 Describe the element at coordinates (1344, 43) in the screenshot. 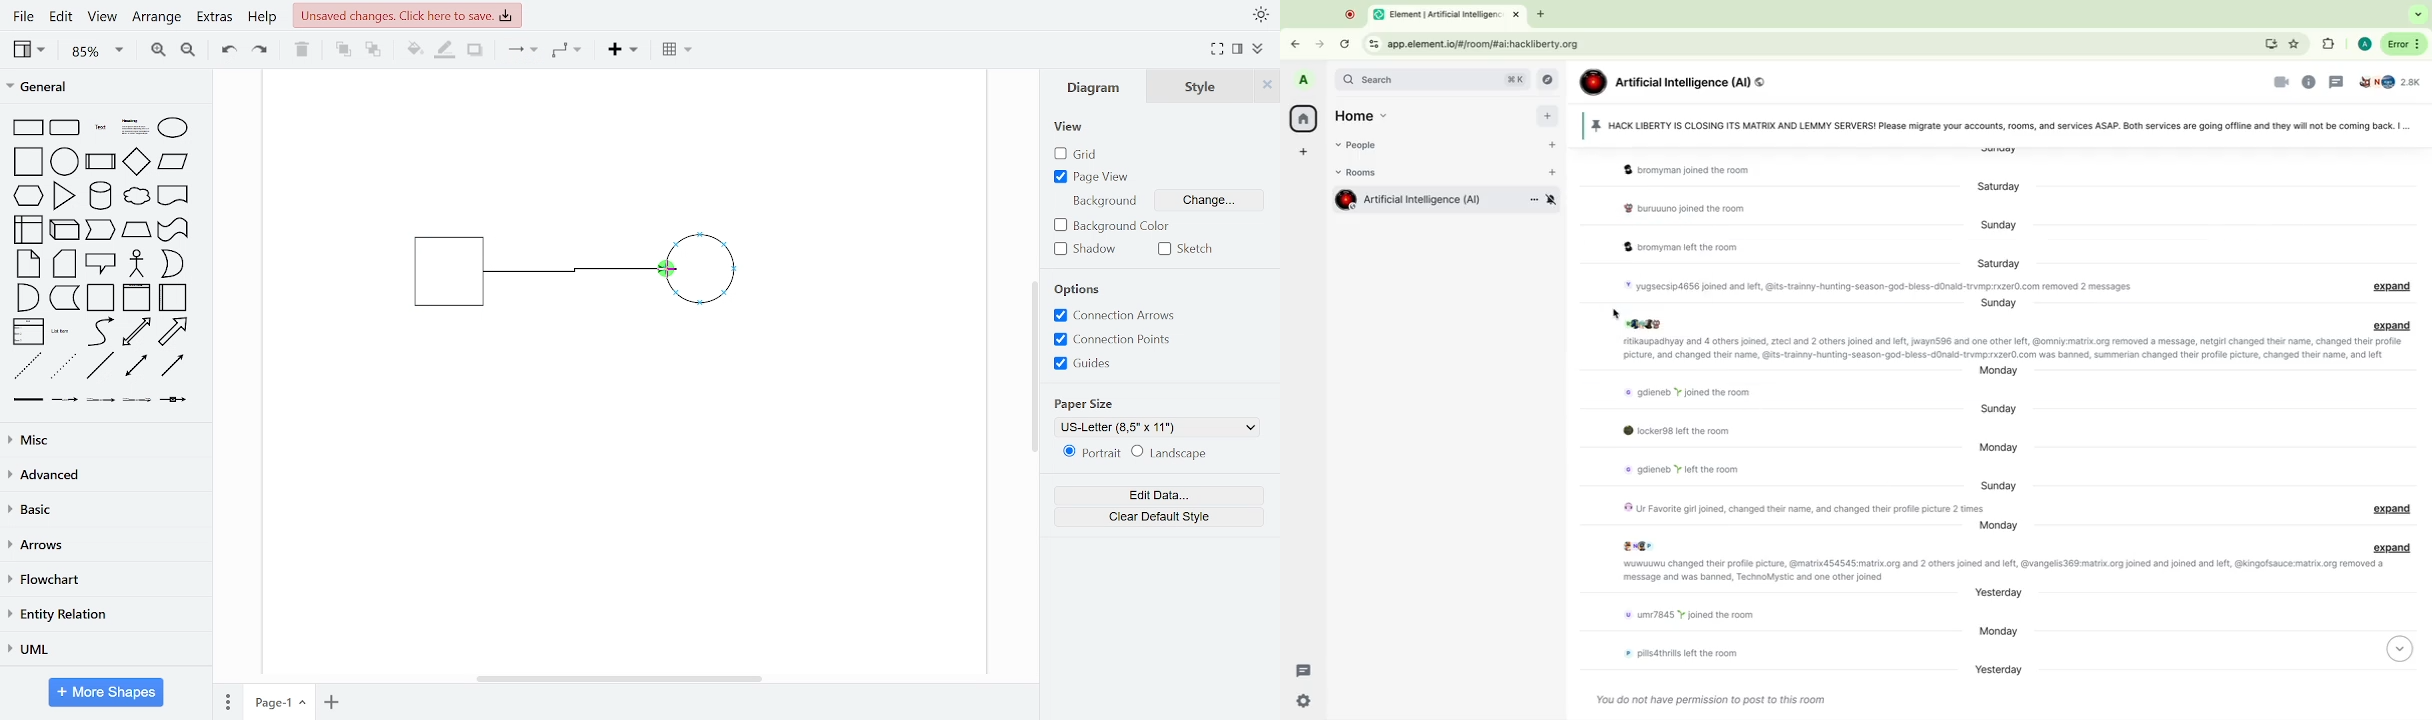

I see `Refresh` at that location.